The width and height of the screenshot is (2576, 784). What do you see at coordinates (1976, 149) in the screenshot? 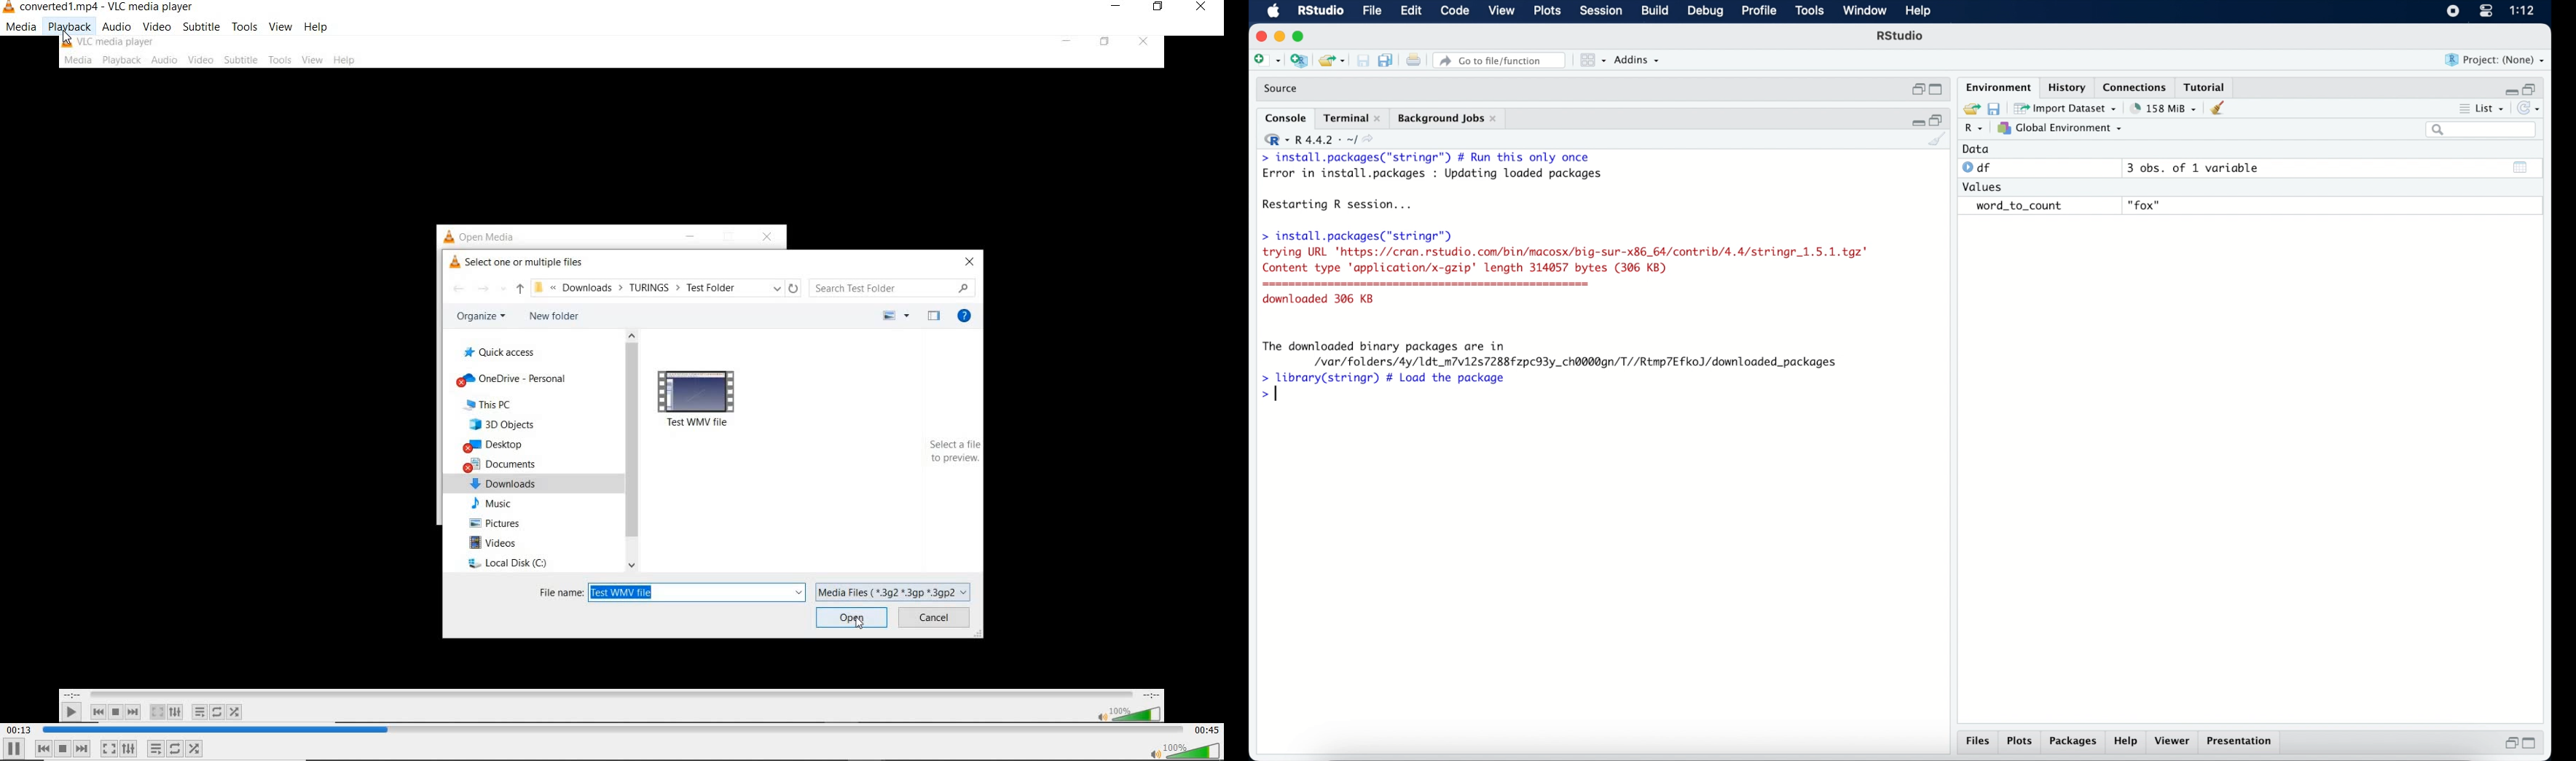
I see `data` at bounding box center [1976, 149].